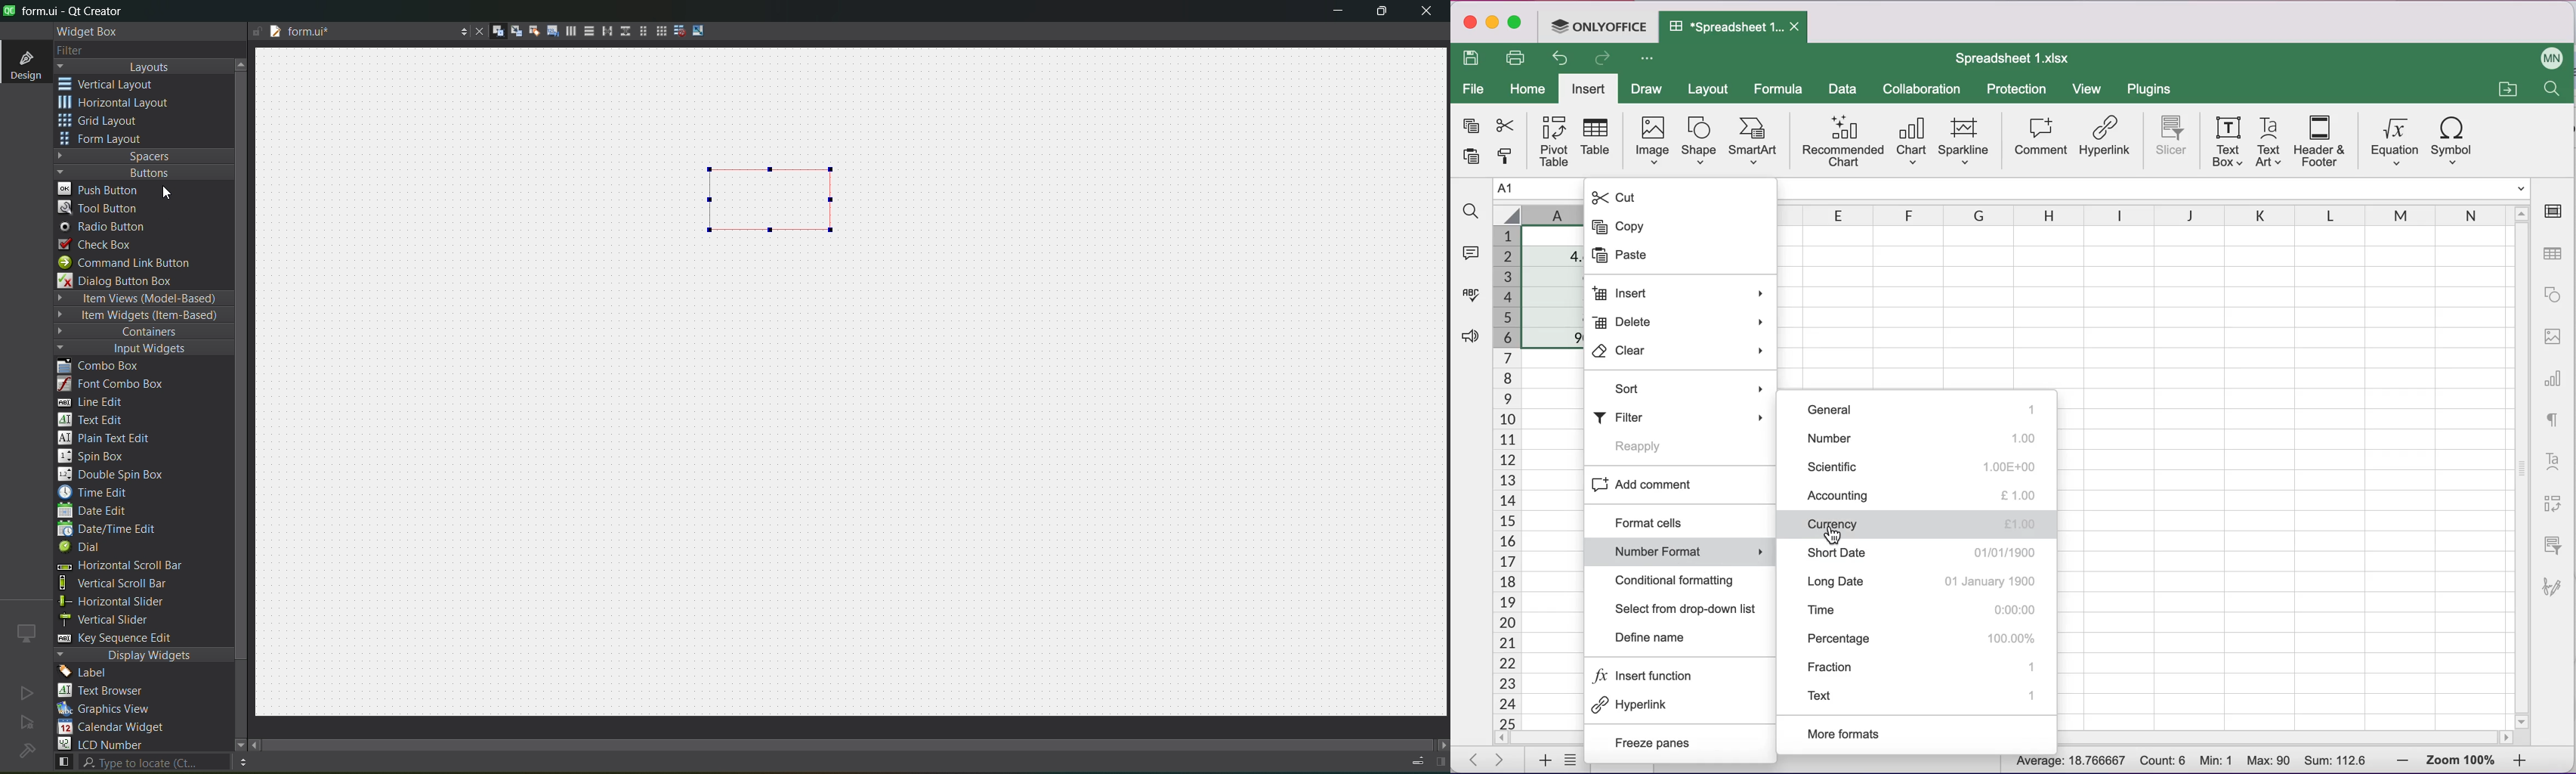 This screenshot has height=784, width=2576. What do you see at coordinates (1698, 143) in the screenshot?
I see `shape` at bounding box center [1698, 143].